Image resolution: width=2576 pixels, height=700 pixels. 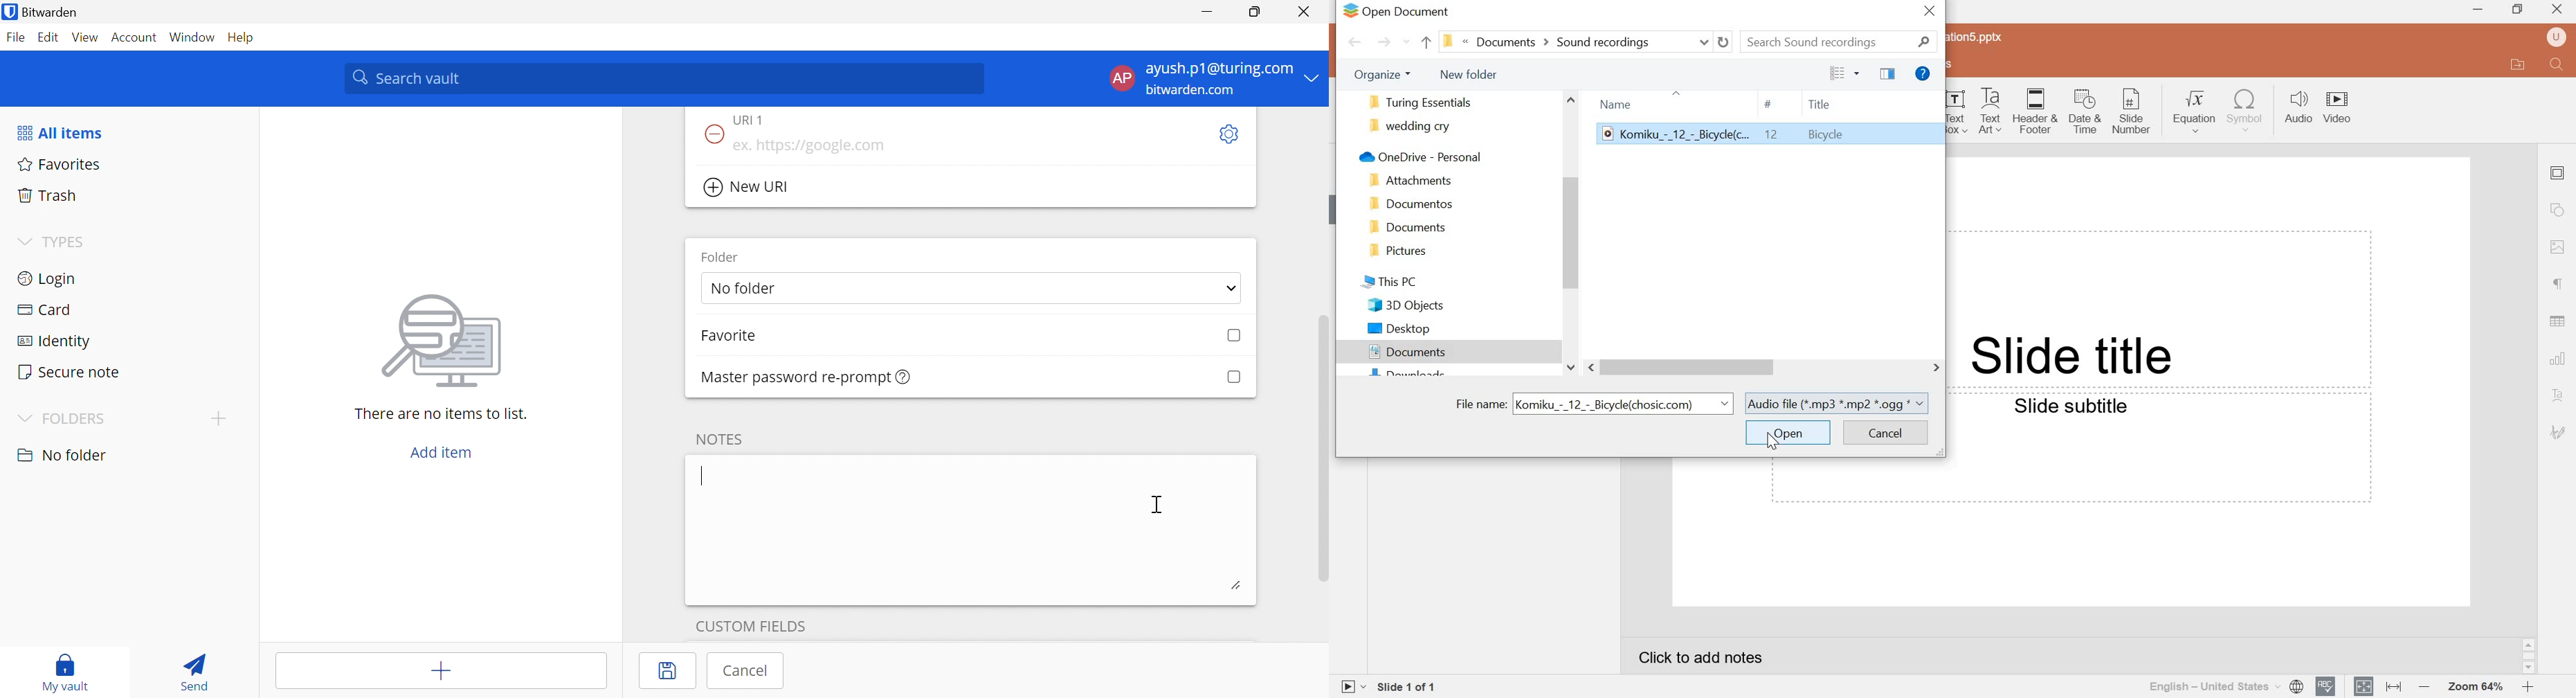 What do you see at coordinates (84, 37) in the screenshot?
I see `View` at bounding box center [84, 37].